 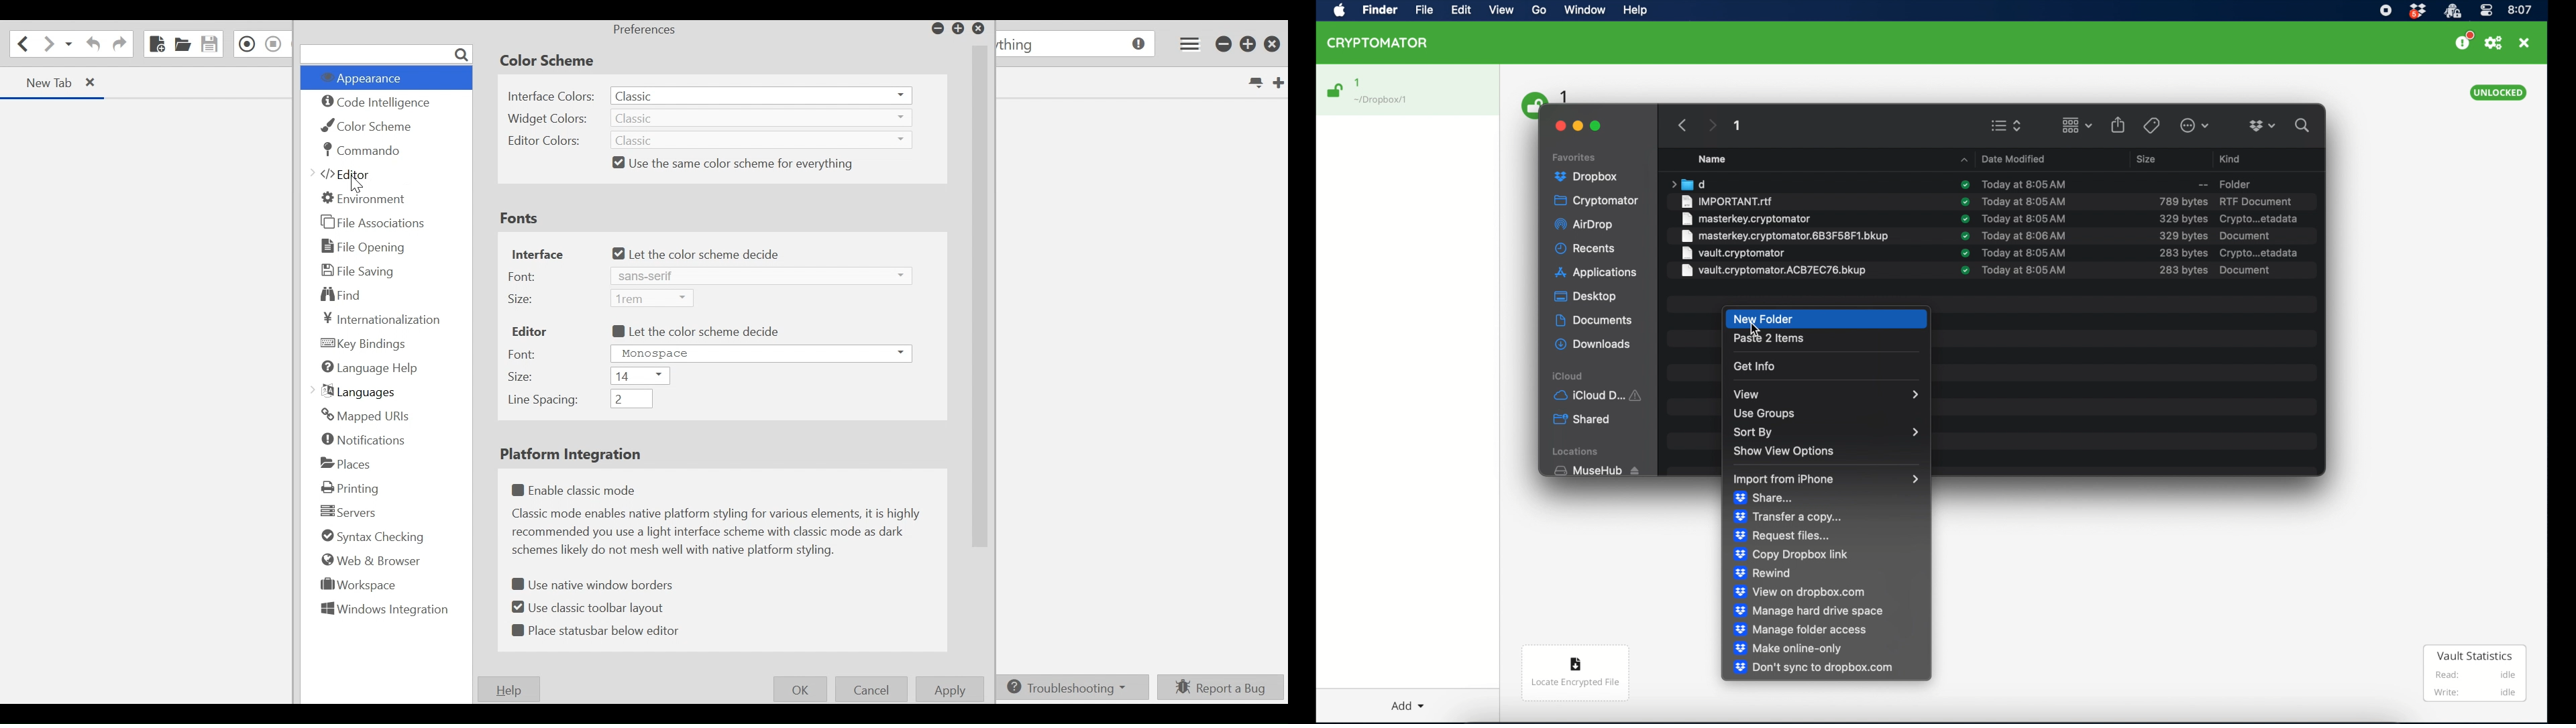 What do you see at coordinates (700, 332) in the screenshot?
I see `(un)select let the color scheme decide` at bounding box center [700, 332].